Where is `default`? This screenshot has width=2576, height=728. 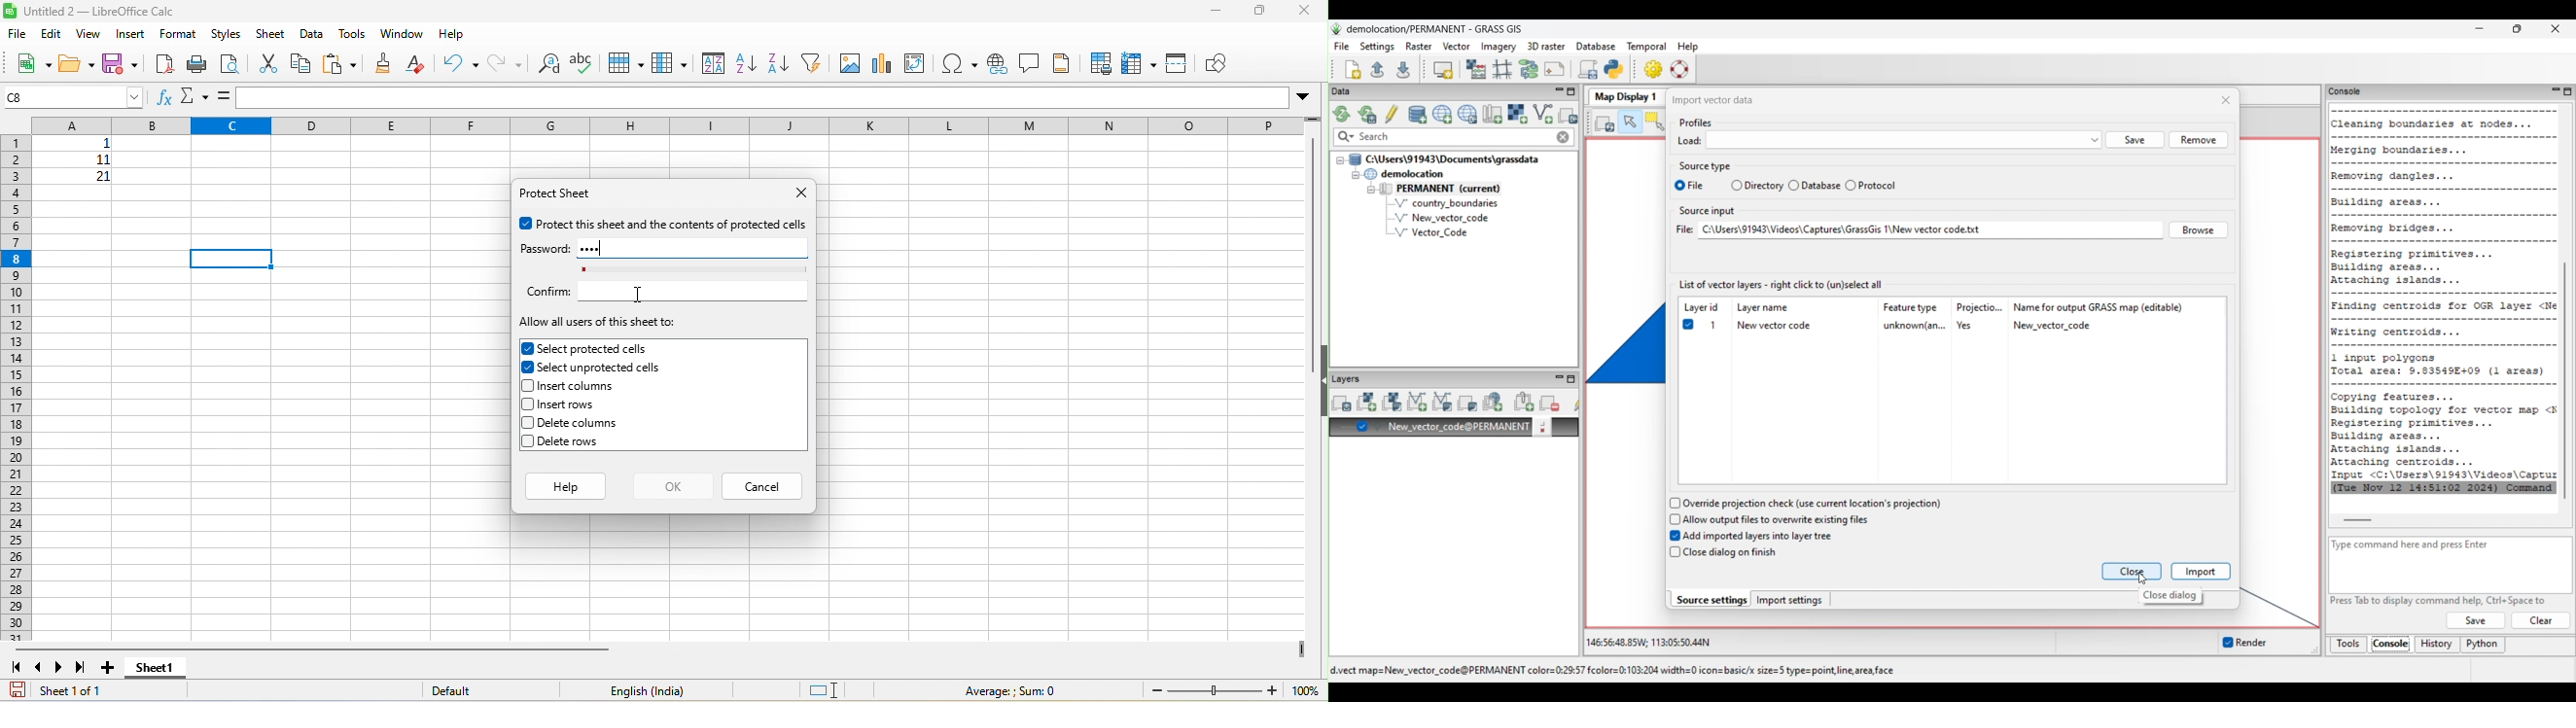 default is located at coordinates (465, 690).